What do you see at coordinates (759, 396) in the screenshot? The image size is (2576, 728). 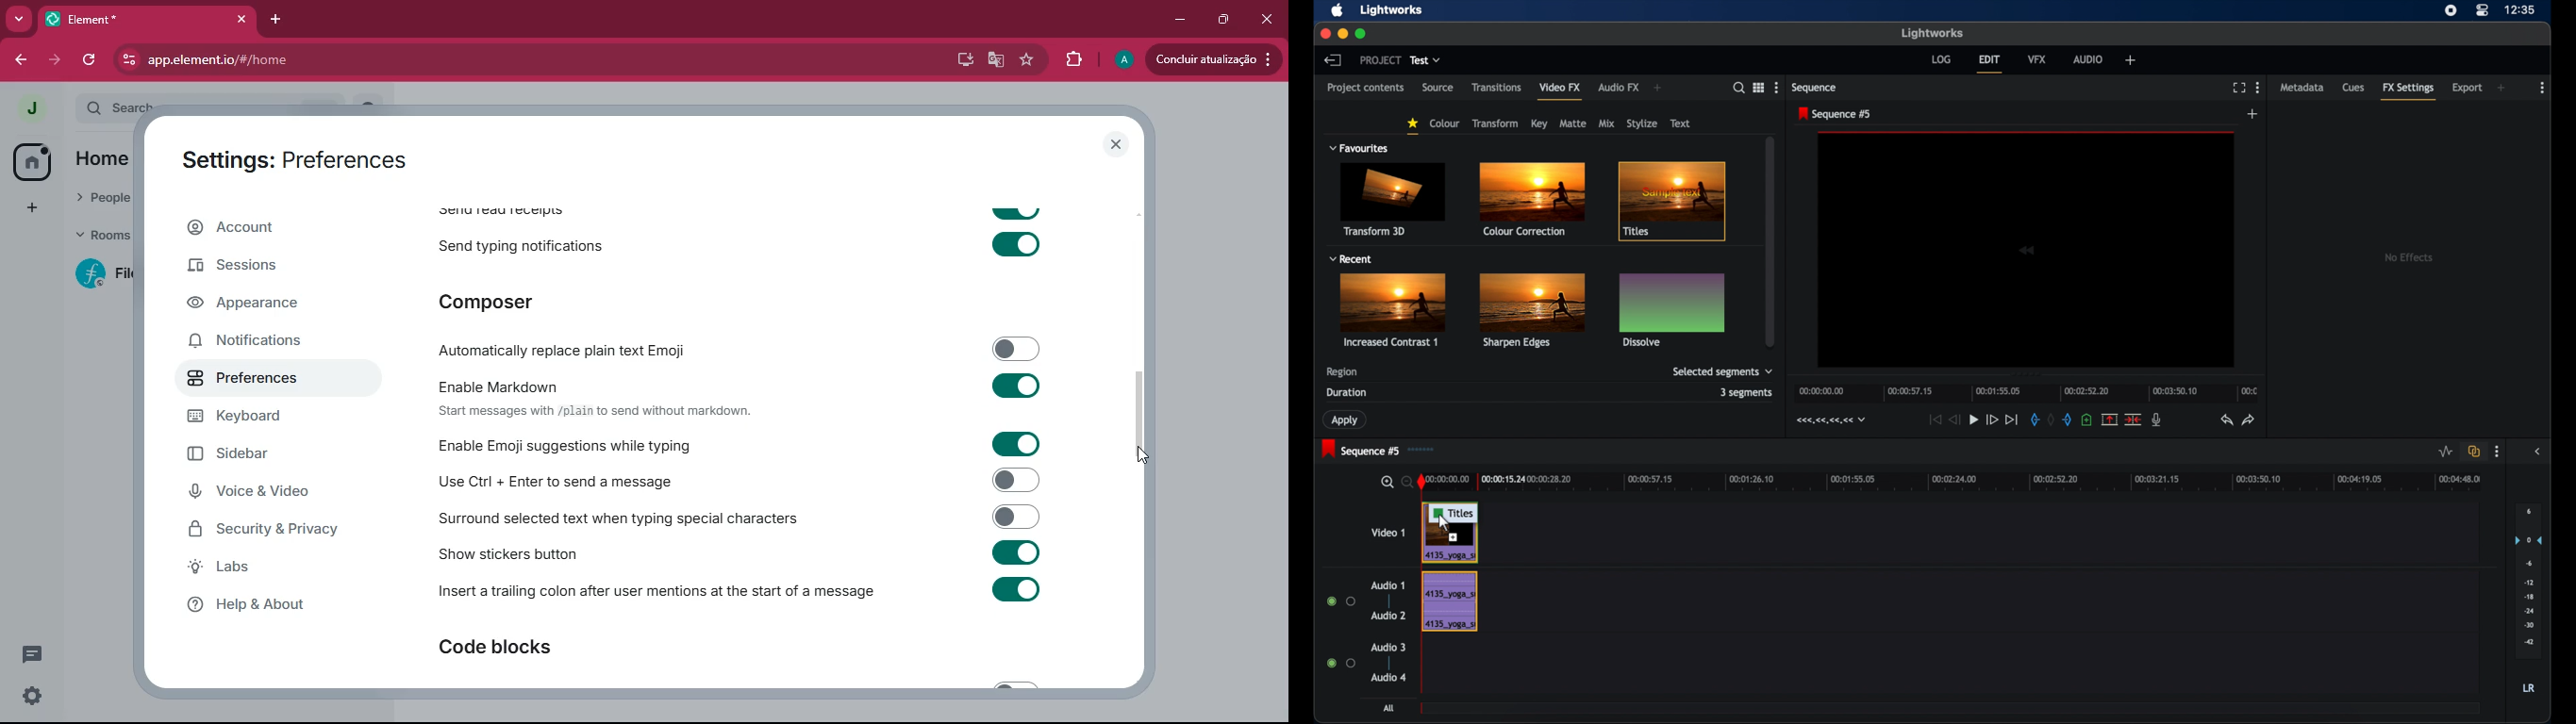 I see `enable markdown` at bounding box center [759, 396].